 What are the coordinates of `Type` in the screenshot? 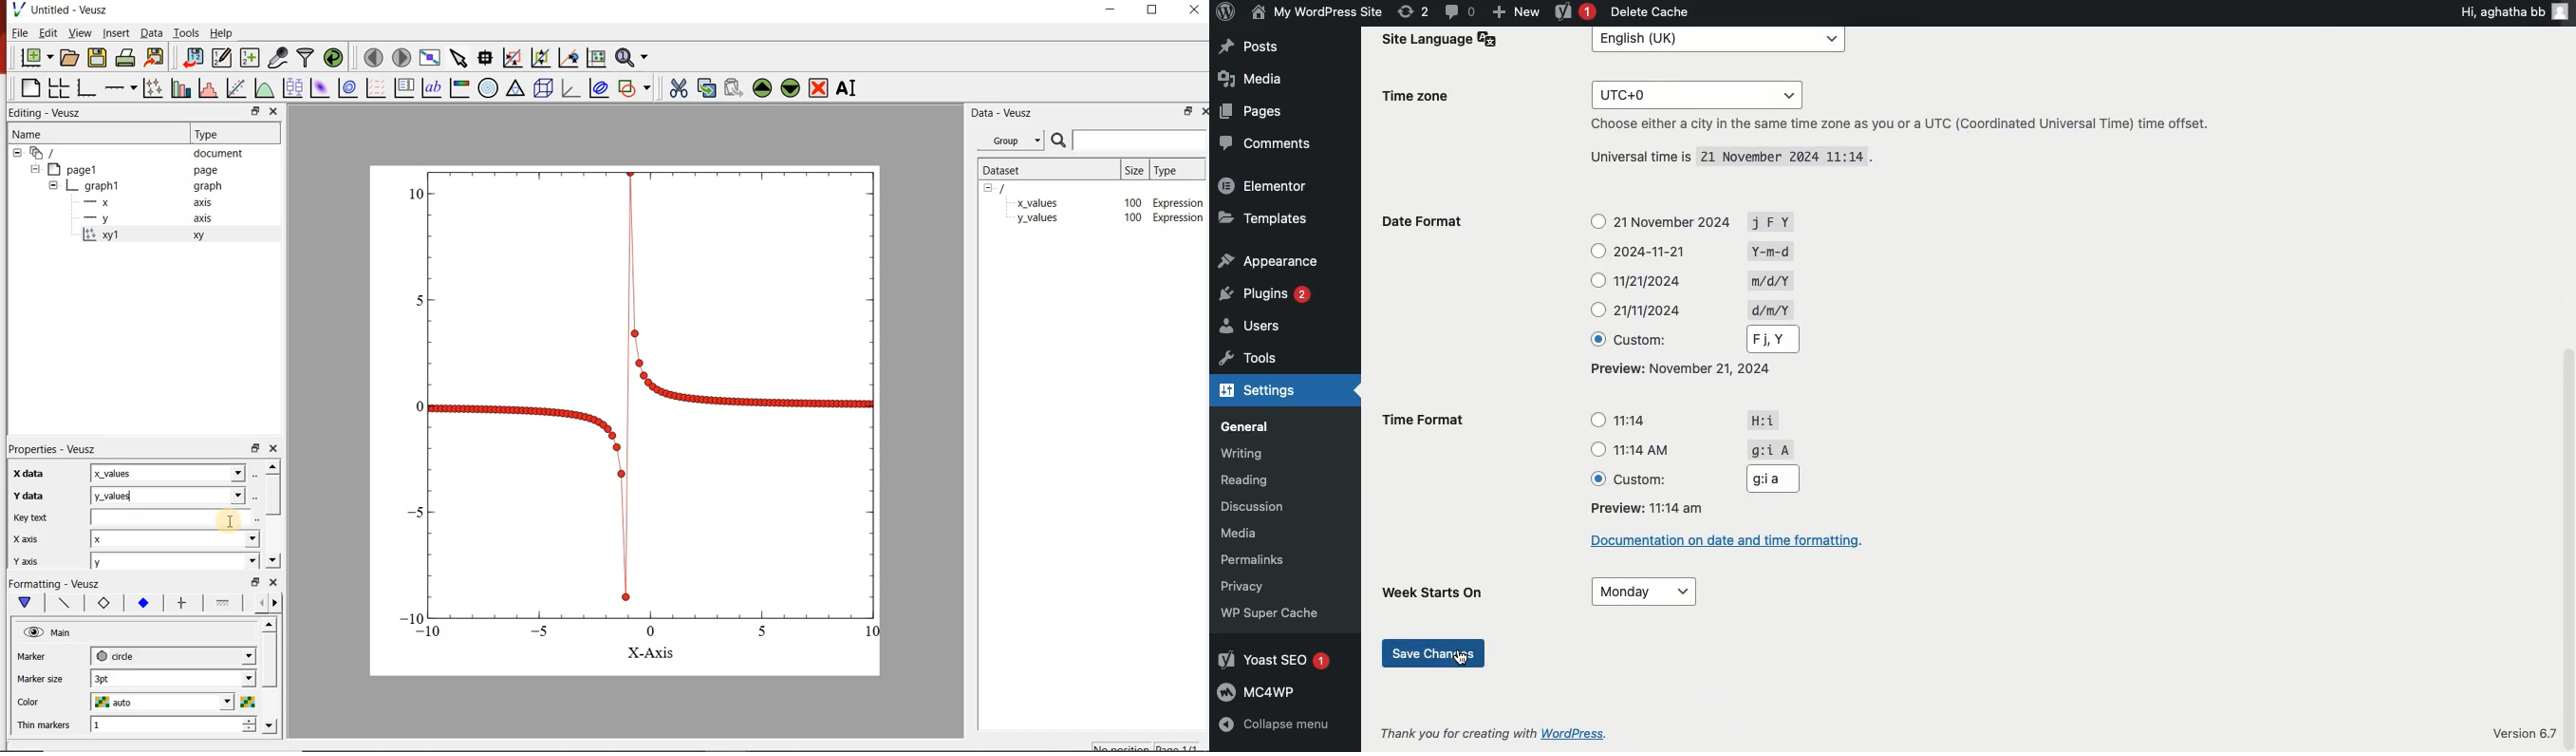 It's located at (217, 134).